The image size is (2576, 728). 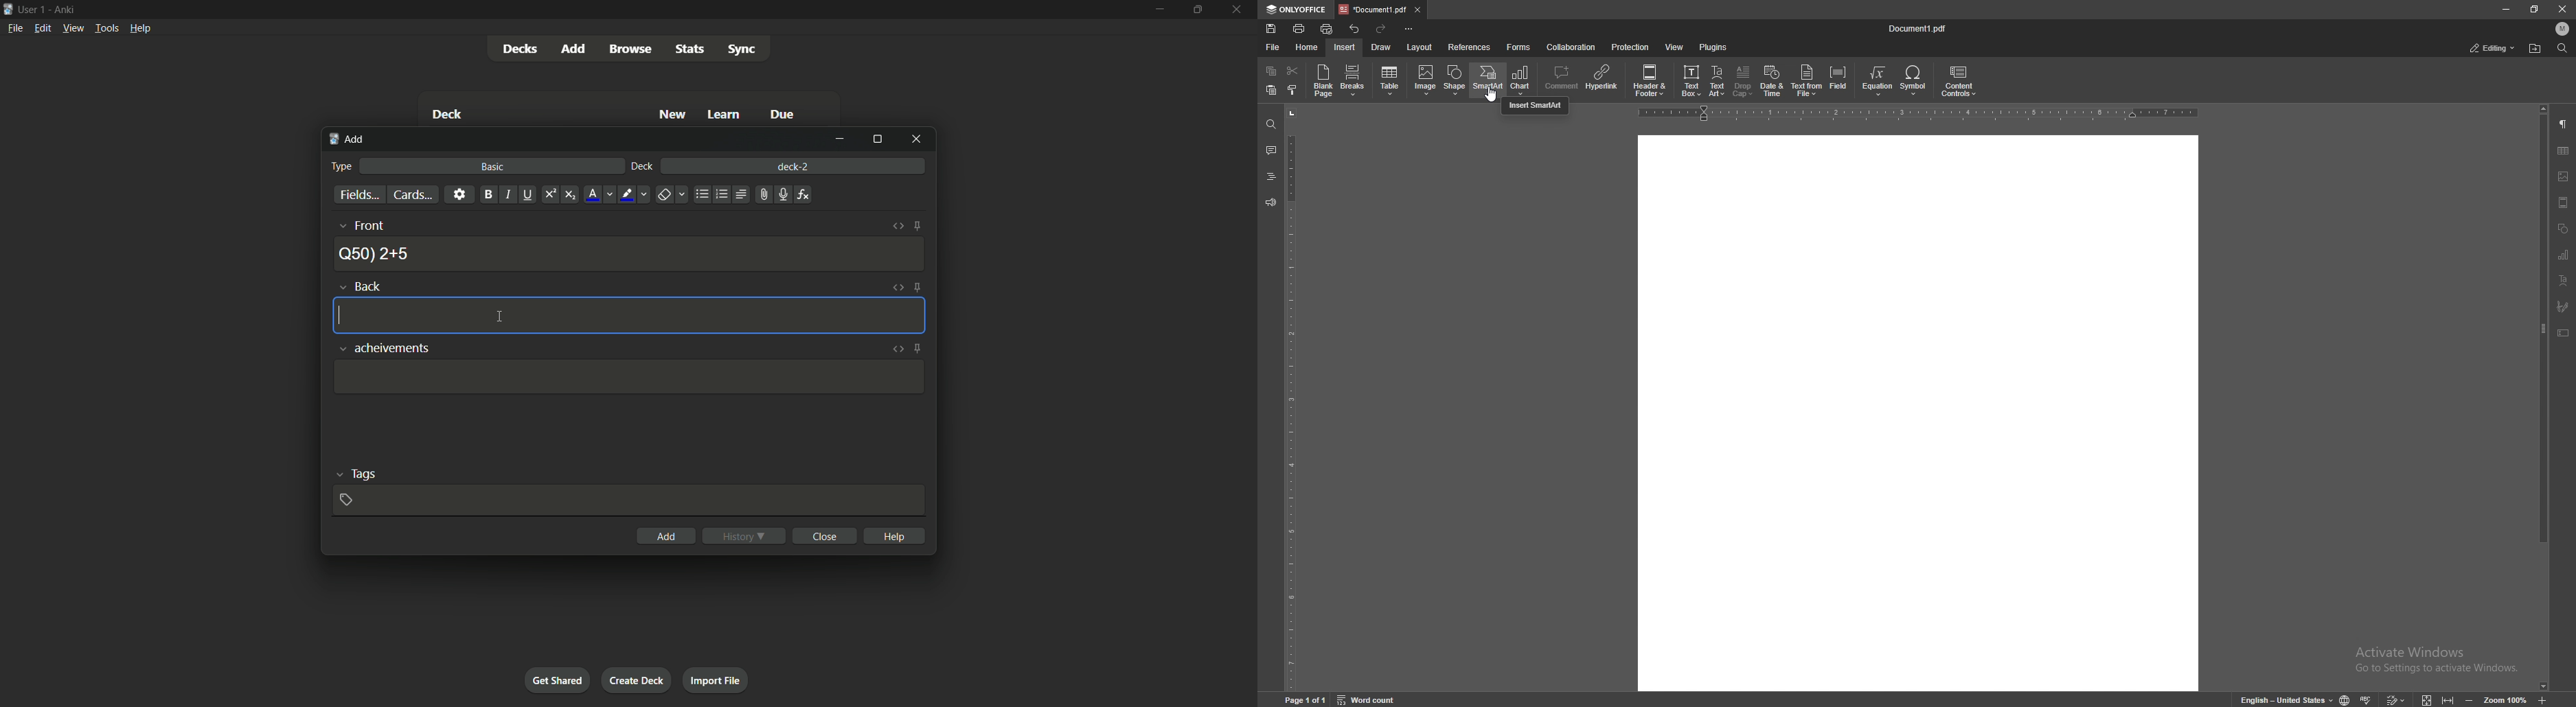 I want to click on history, so click(x=744, y=536).